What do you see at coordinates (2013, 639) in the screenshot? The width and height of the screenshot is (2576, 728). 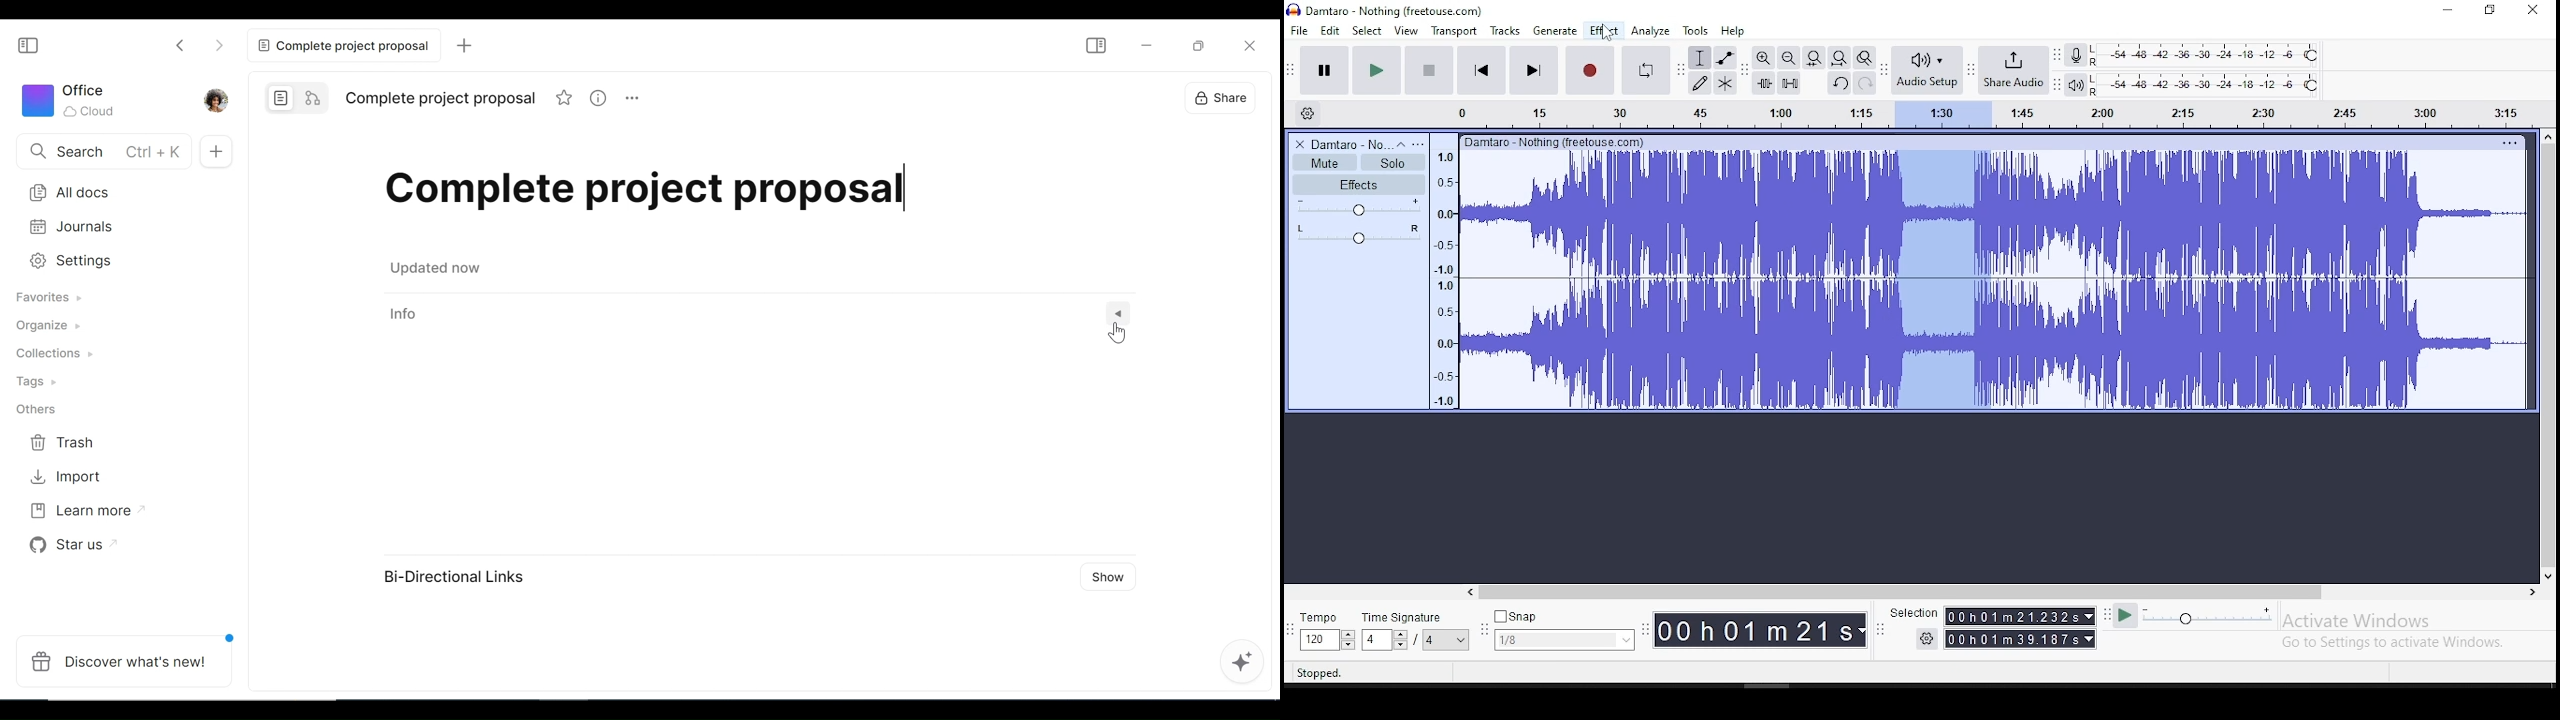 I see `00 h 01 m 39.187s` at bounding box center [2013, 639].